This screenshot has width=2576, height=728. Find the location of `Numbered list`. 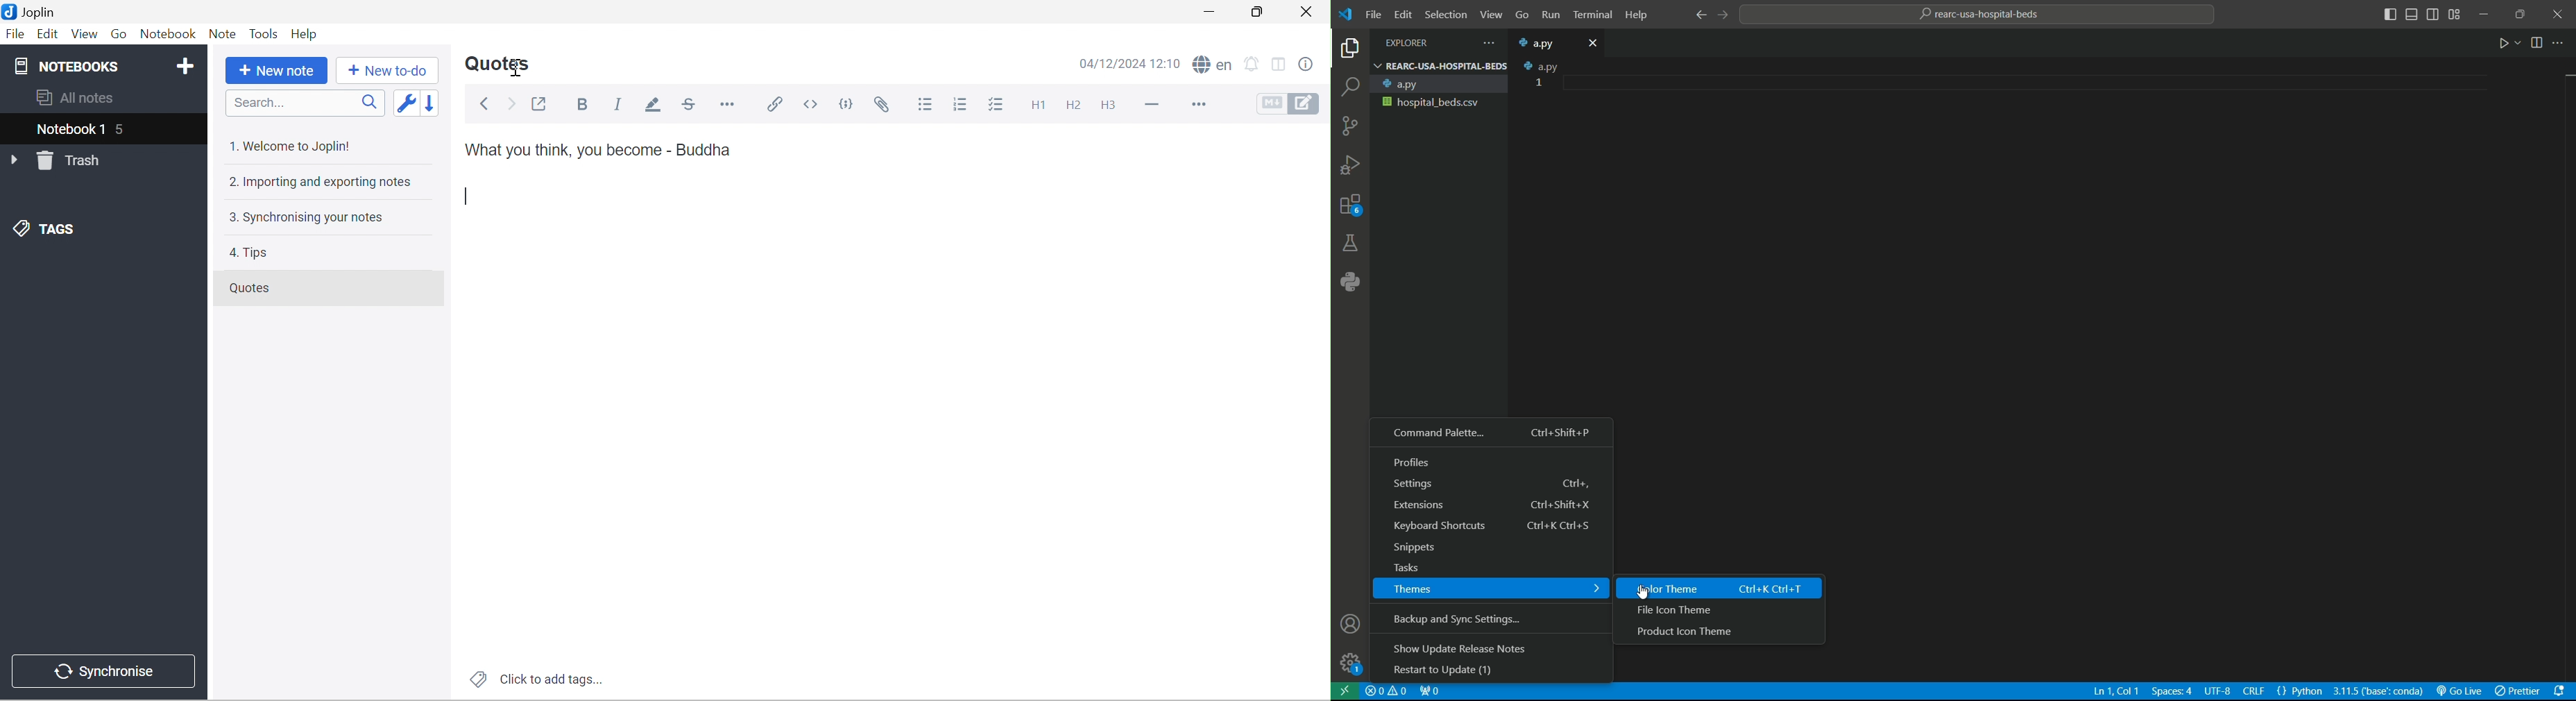

Numbered list is located at coordinates (959, 105).